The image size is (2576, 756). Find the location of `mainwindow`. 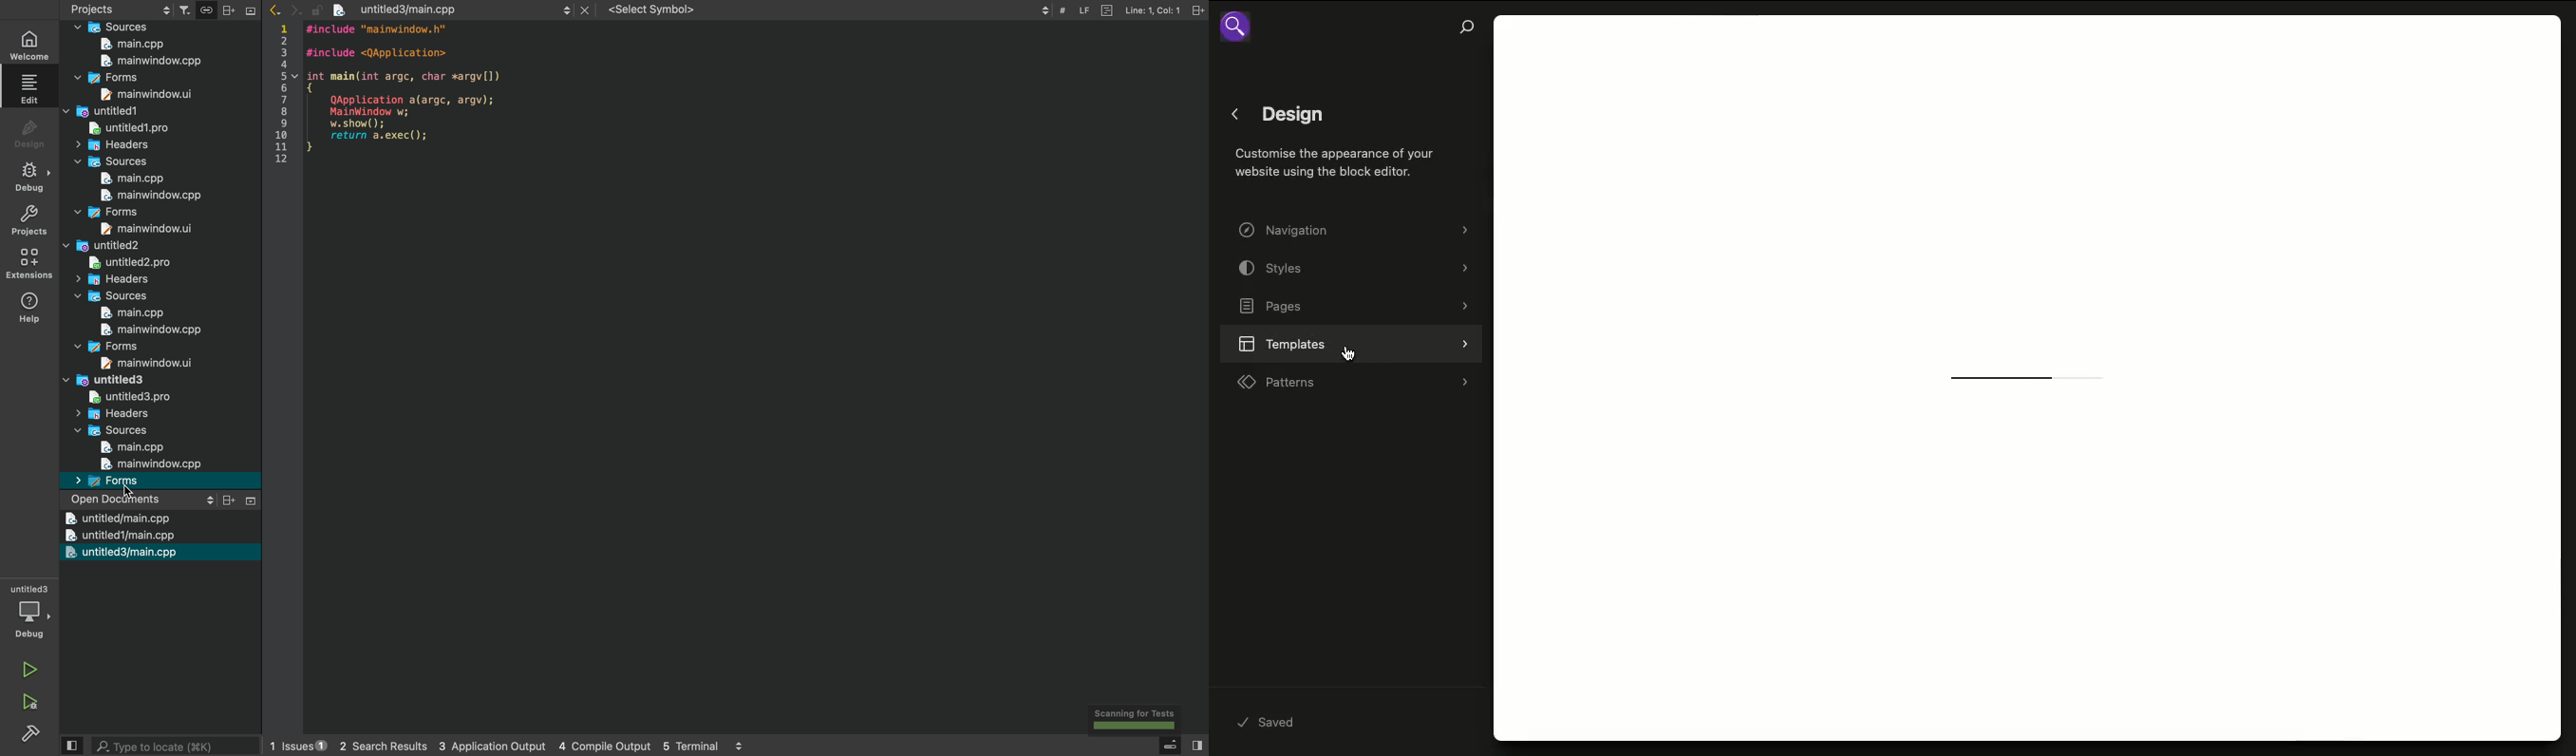

mainwindow is located at coordinates (145, 363).